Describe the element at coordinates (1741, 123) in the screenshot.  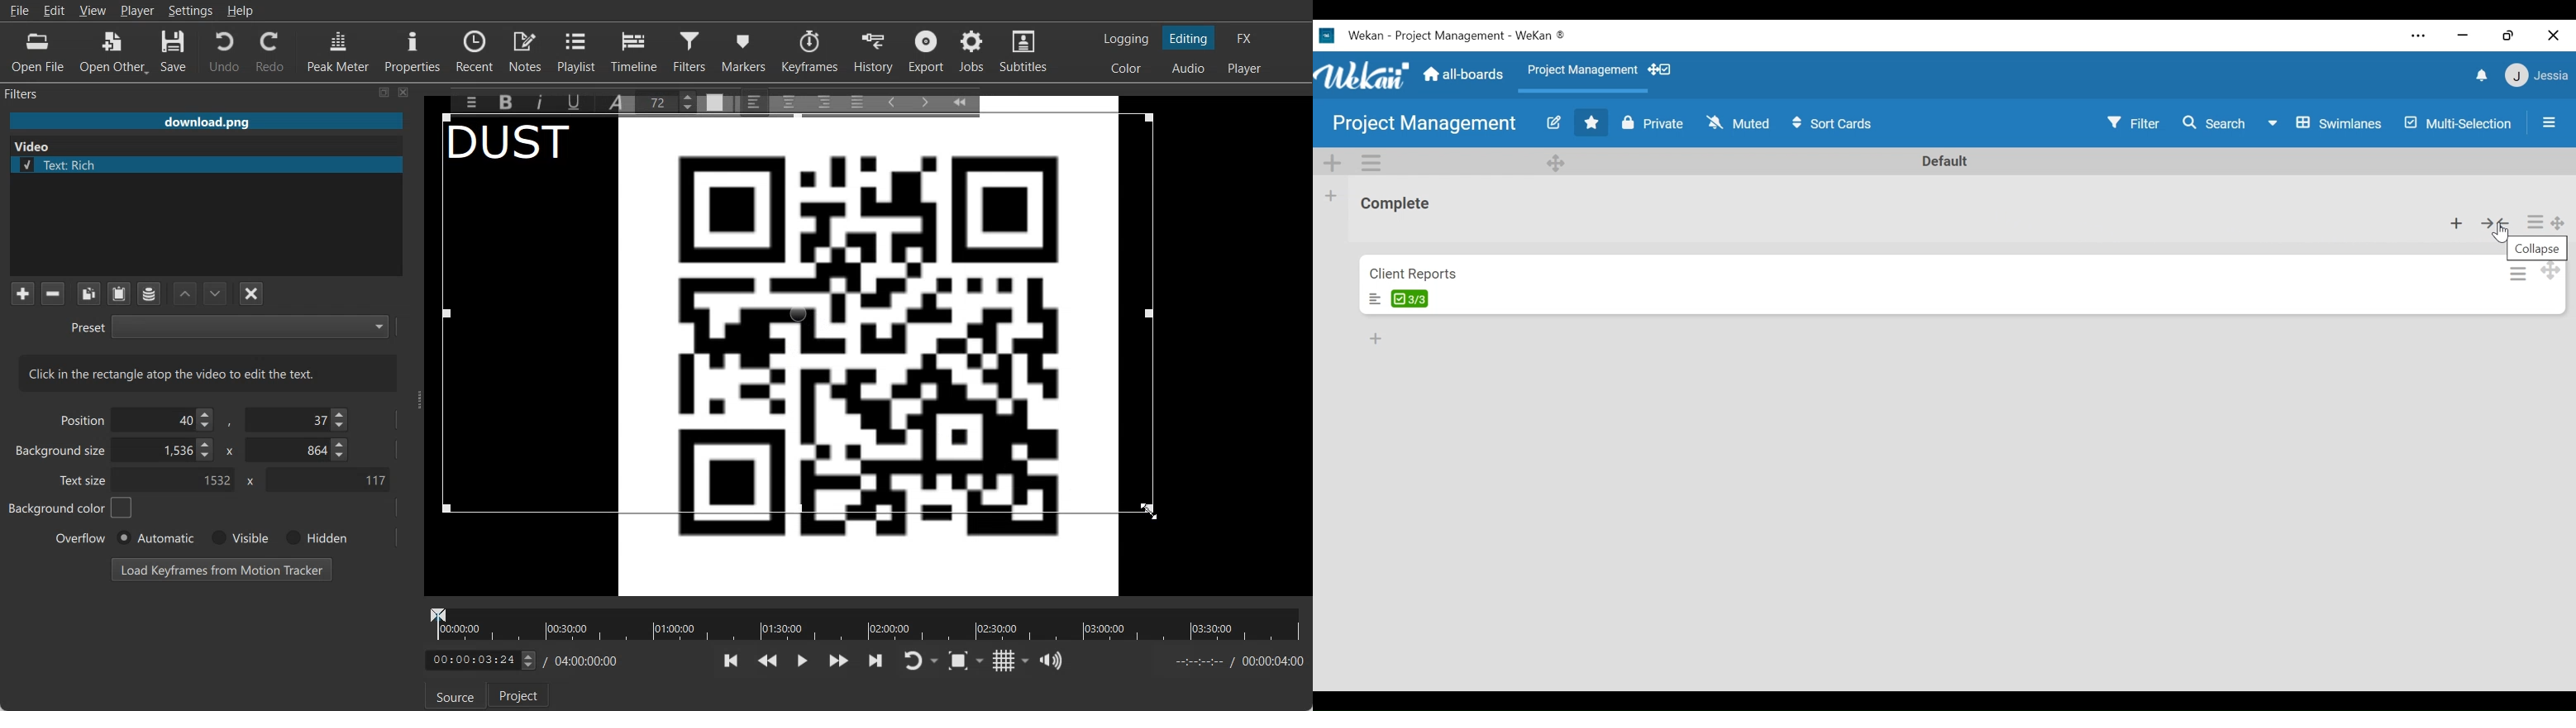
I see `Muted` at that location.